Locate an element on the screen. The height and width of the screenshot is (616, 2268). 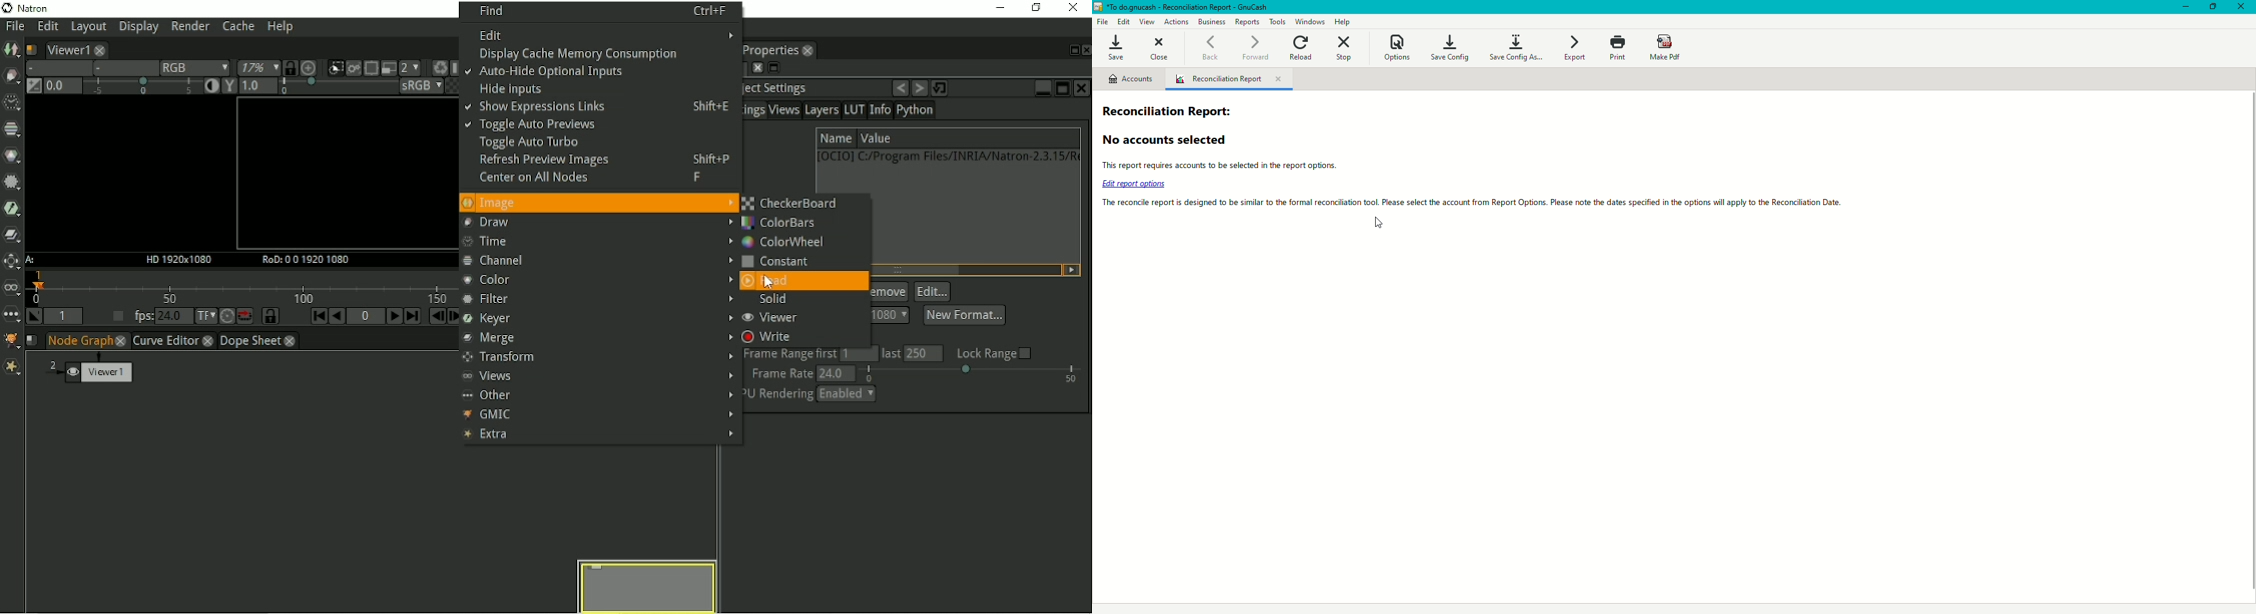
Properties is located at coordinates (779, 50).